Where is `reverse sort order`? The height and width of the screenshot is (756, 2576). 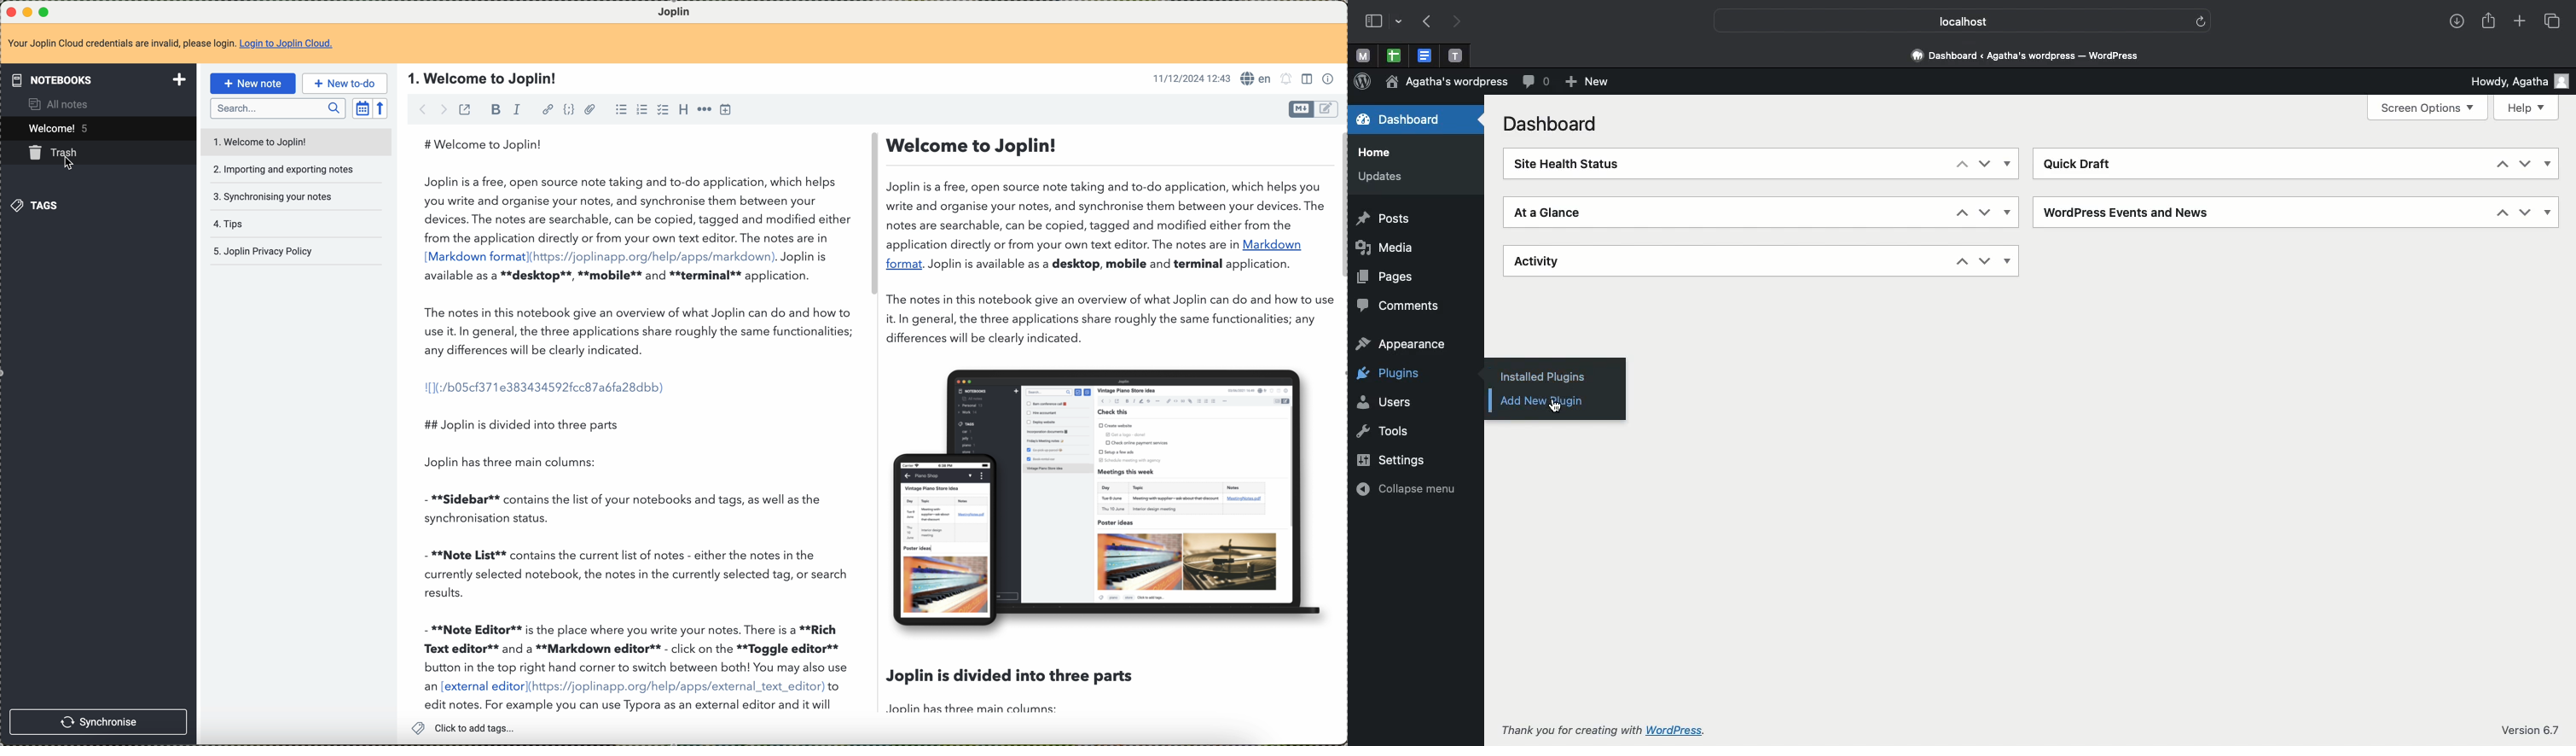
reverse sort order is located at coordinates (382, 108).